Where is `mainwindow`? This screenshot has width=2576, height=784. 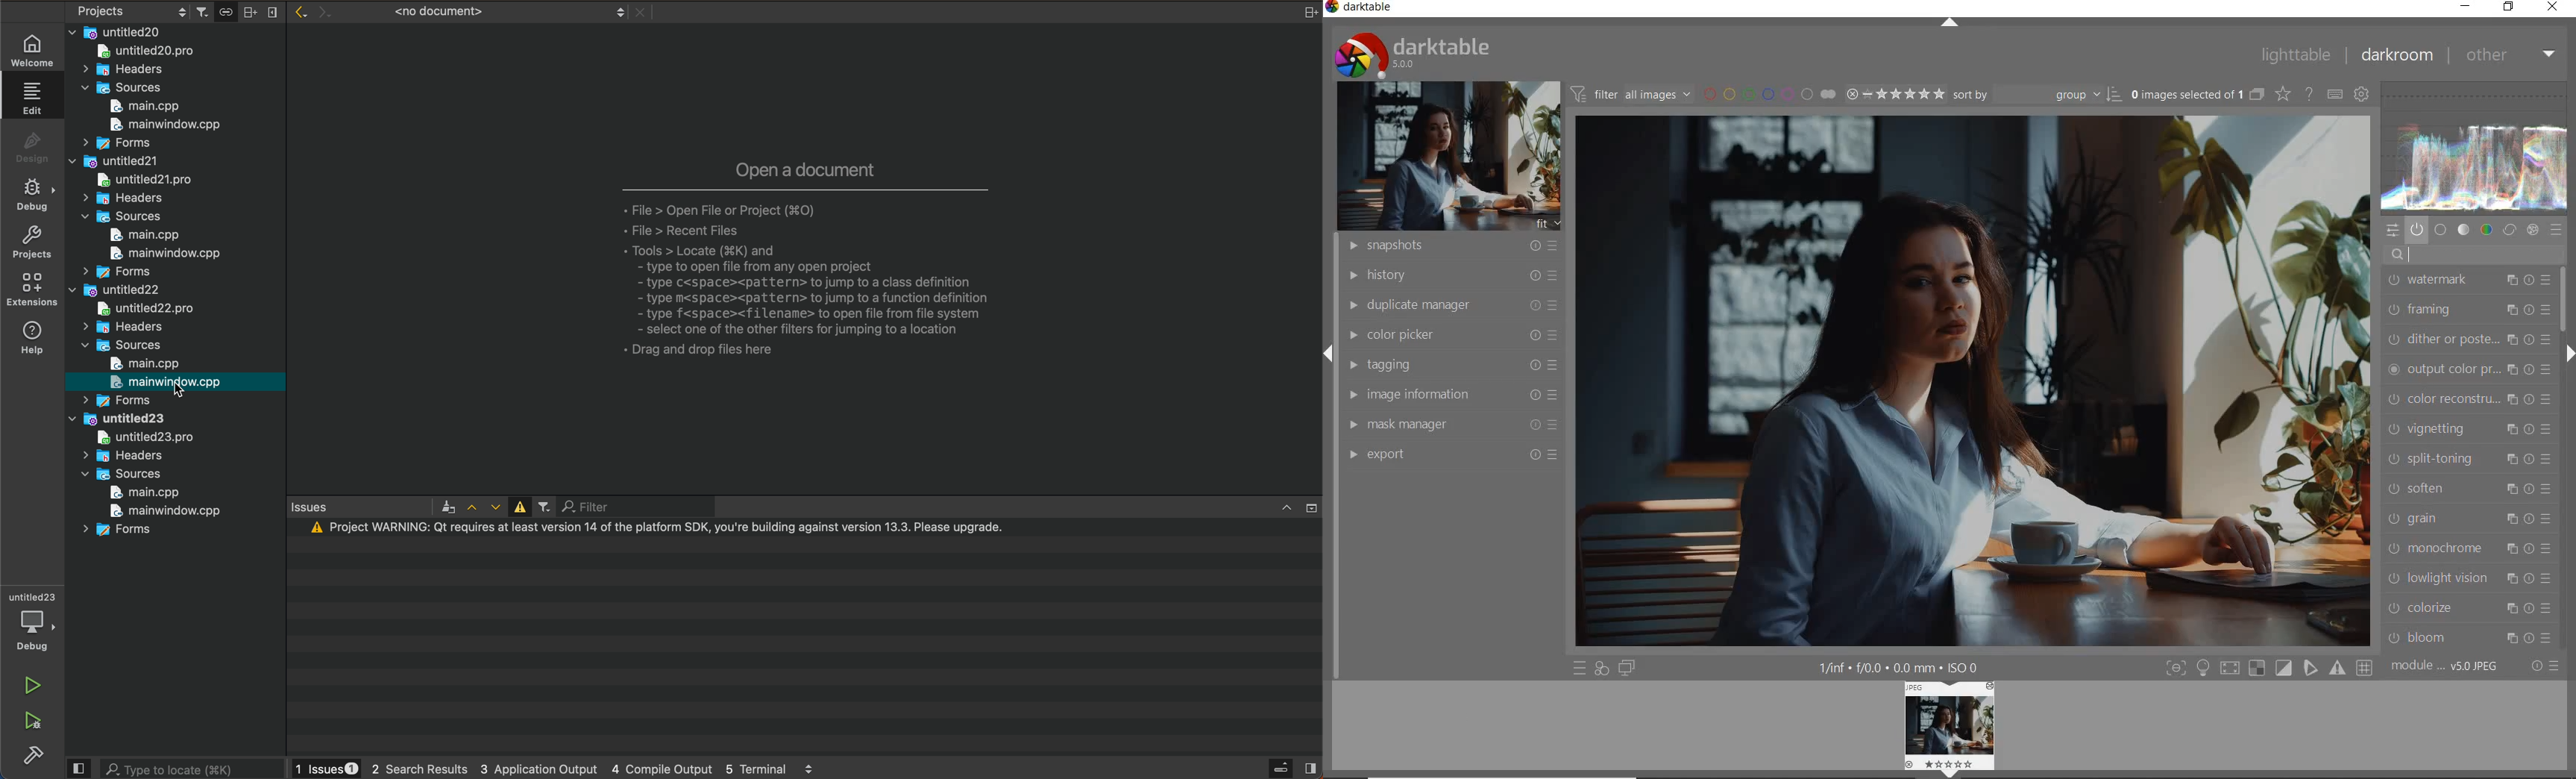
mainwindow is located at coordinates (165, 381).